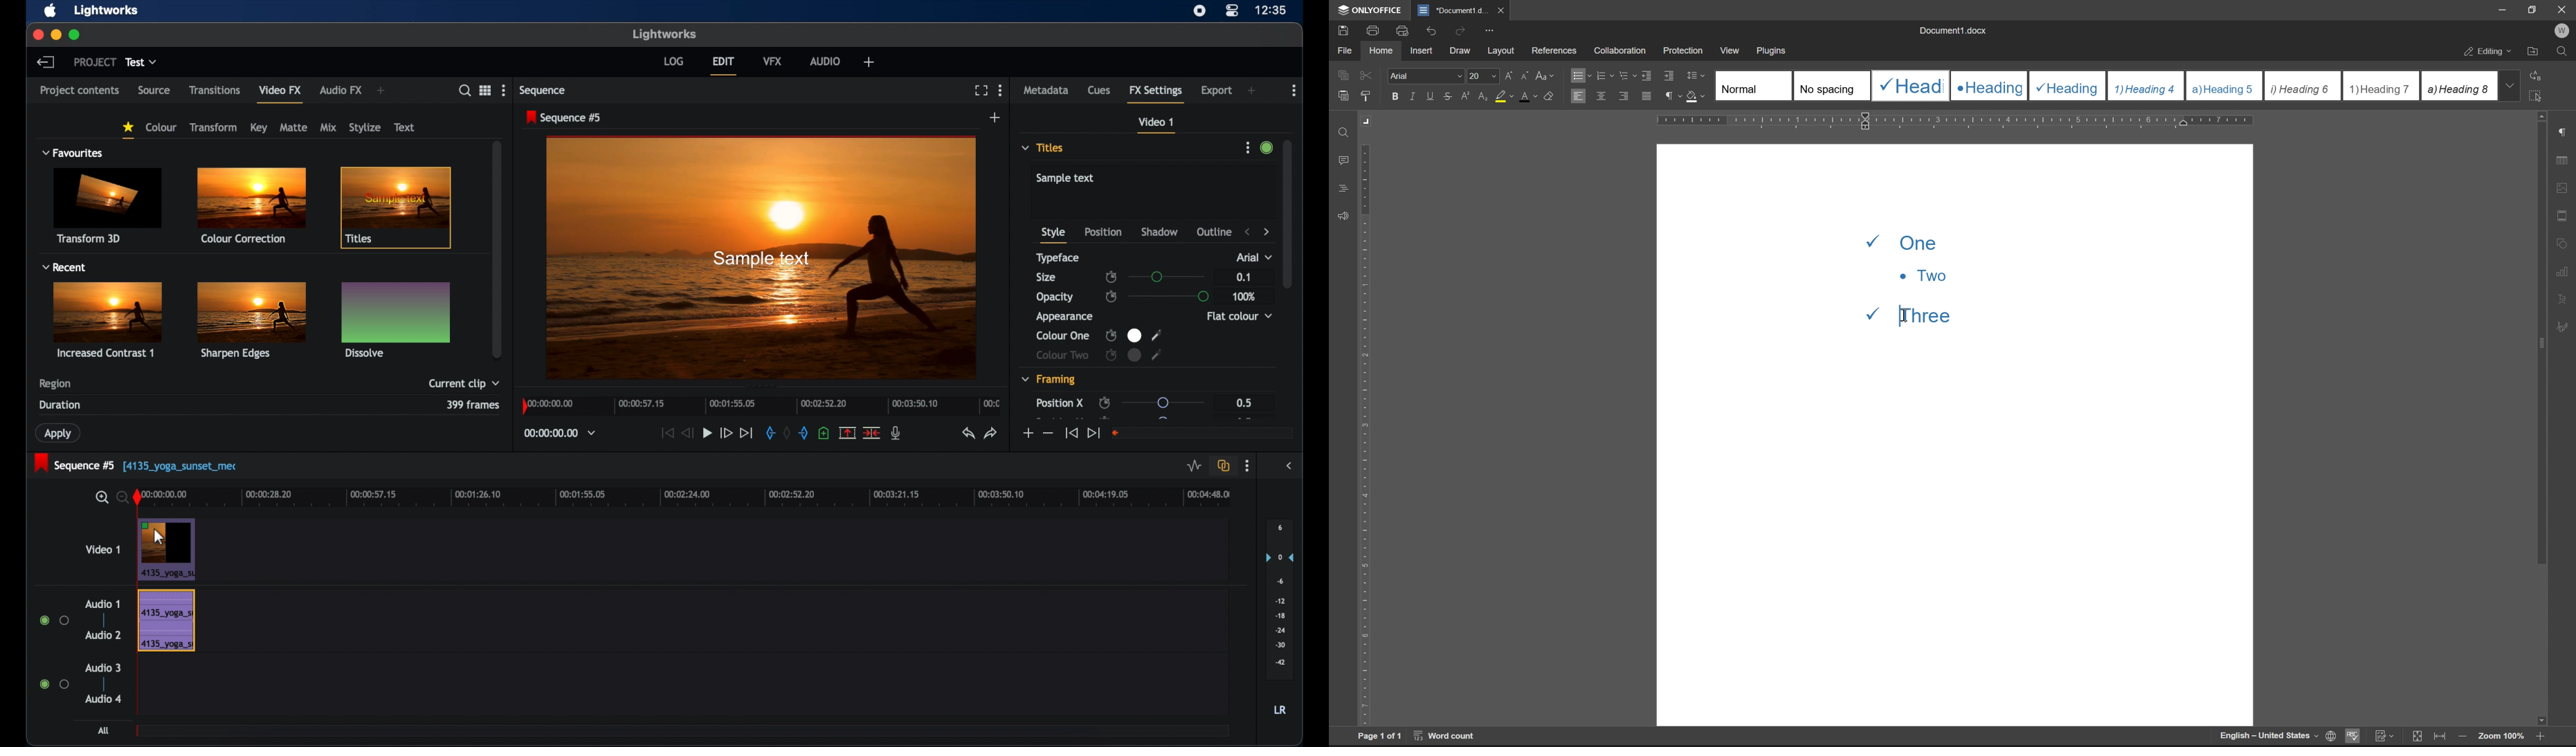 This screenshot has width=2576, height=756. I want to click on position x, so click(1058, 403).